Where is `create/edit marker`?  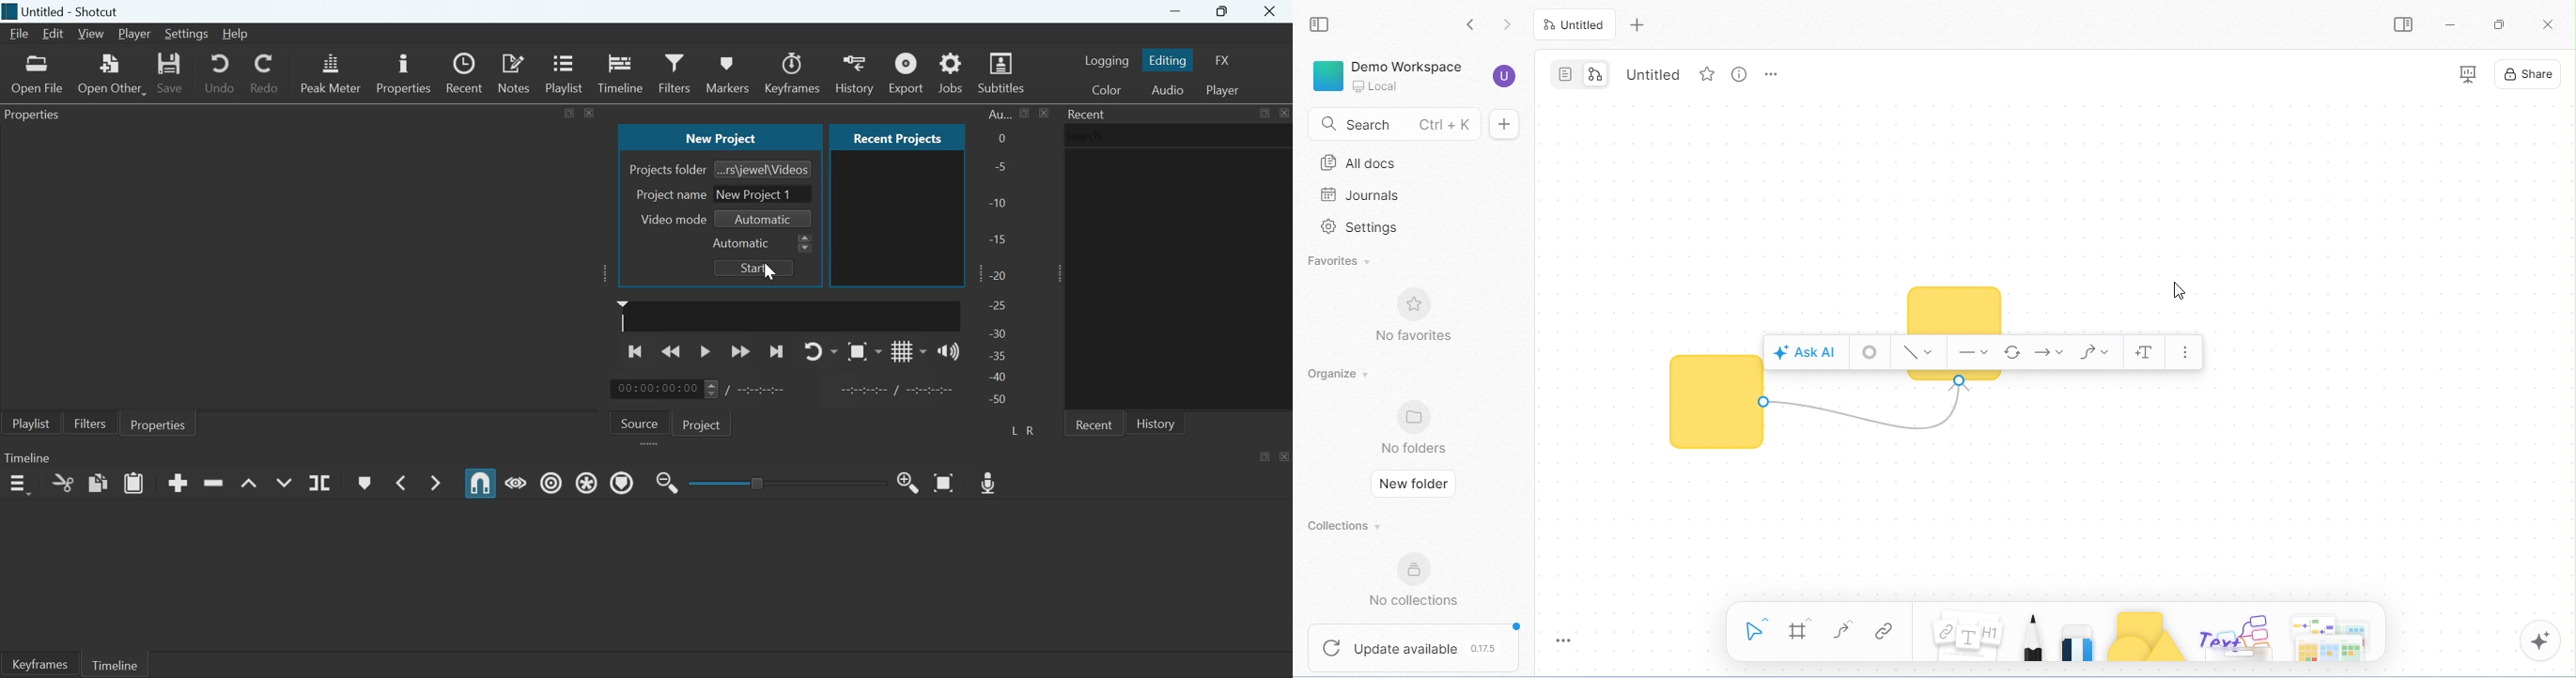
create/edit marker is located at coordinates (364, 483).